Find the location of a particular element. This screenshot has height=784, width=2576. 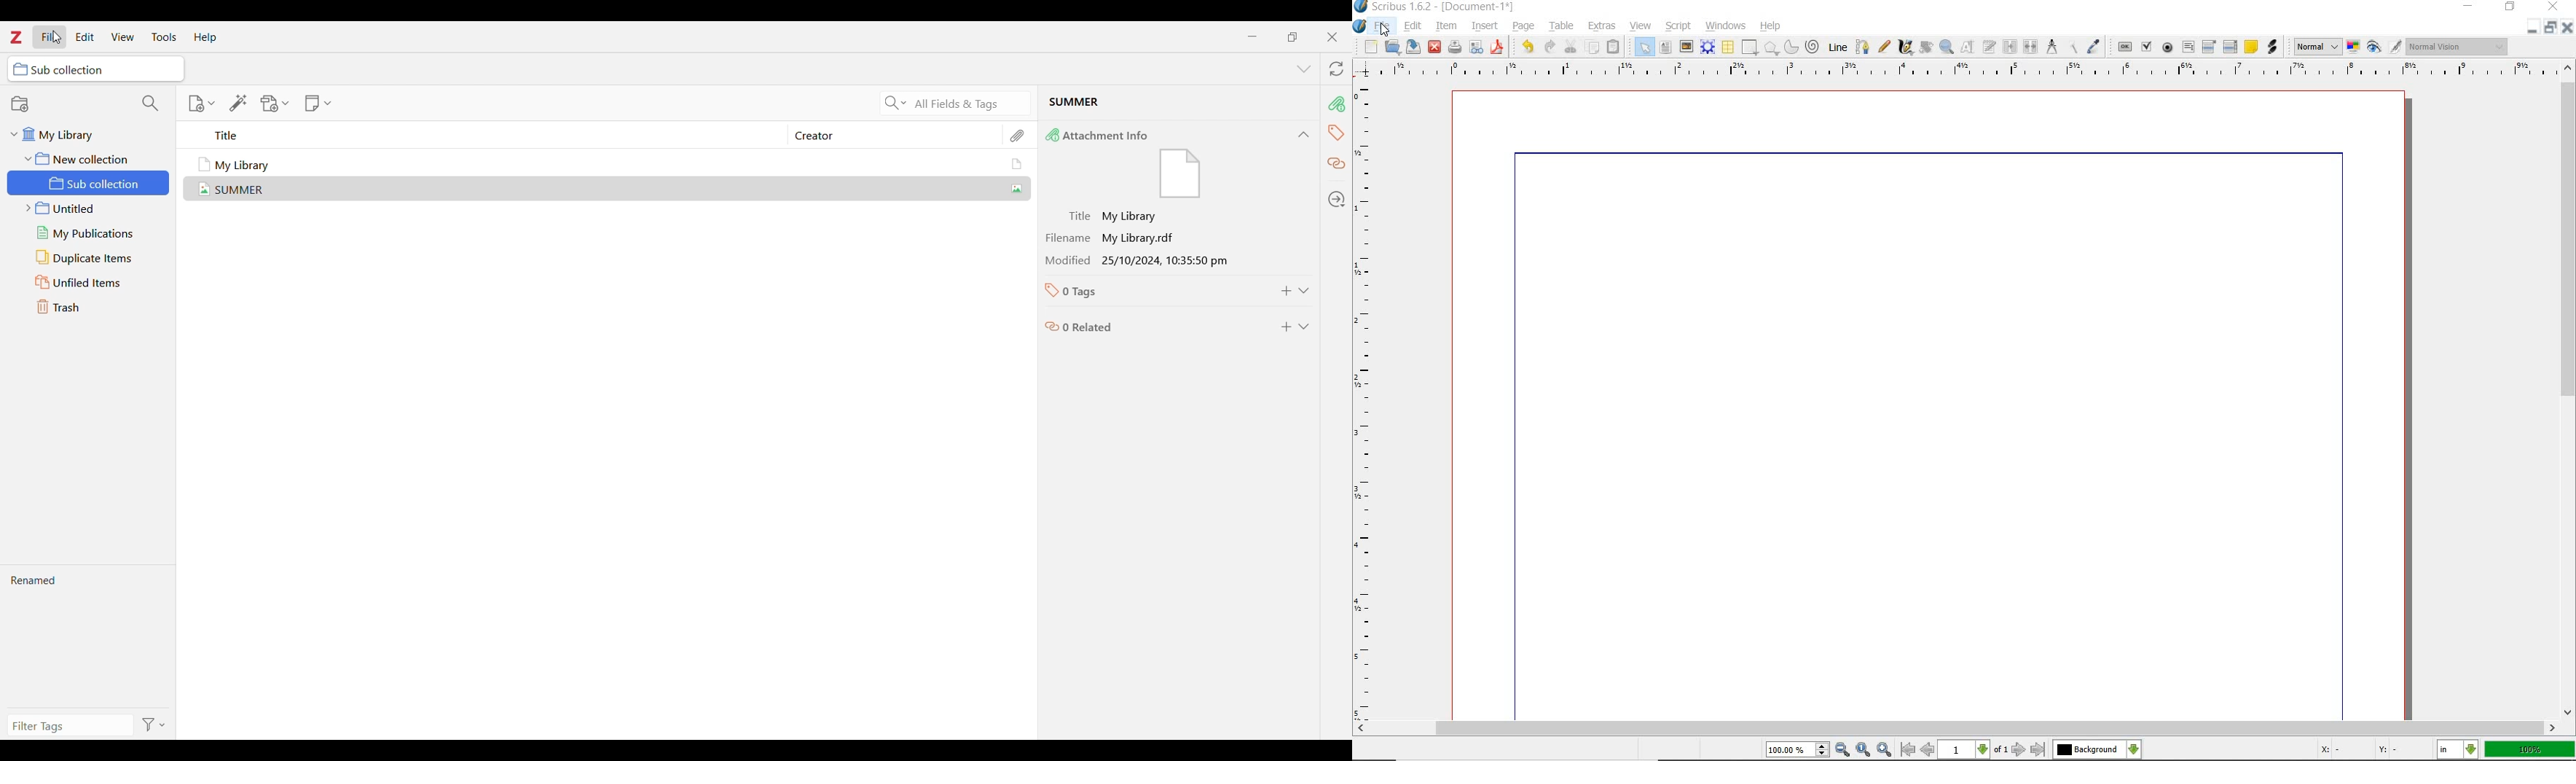

link annotation is located at coordinates (2271, 47).